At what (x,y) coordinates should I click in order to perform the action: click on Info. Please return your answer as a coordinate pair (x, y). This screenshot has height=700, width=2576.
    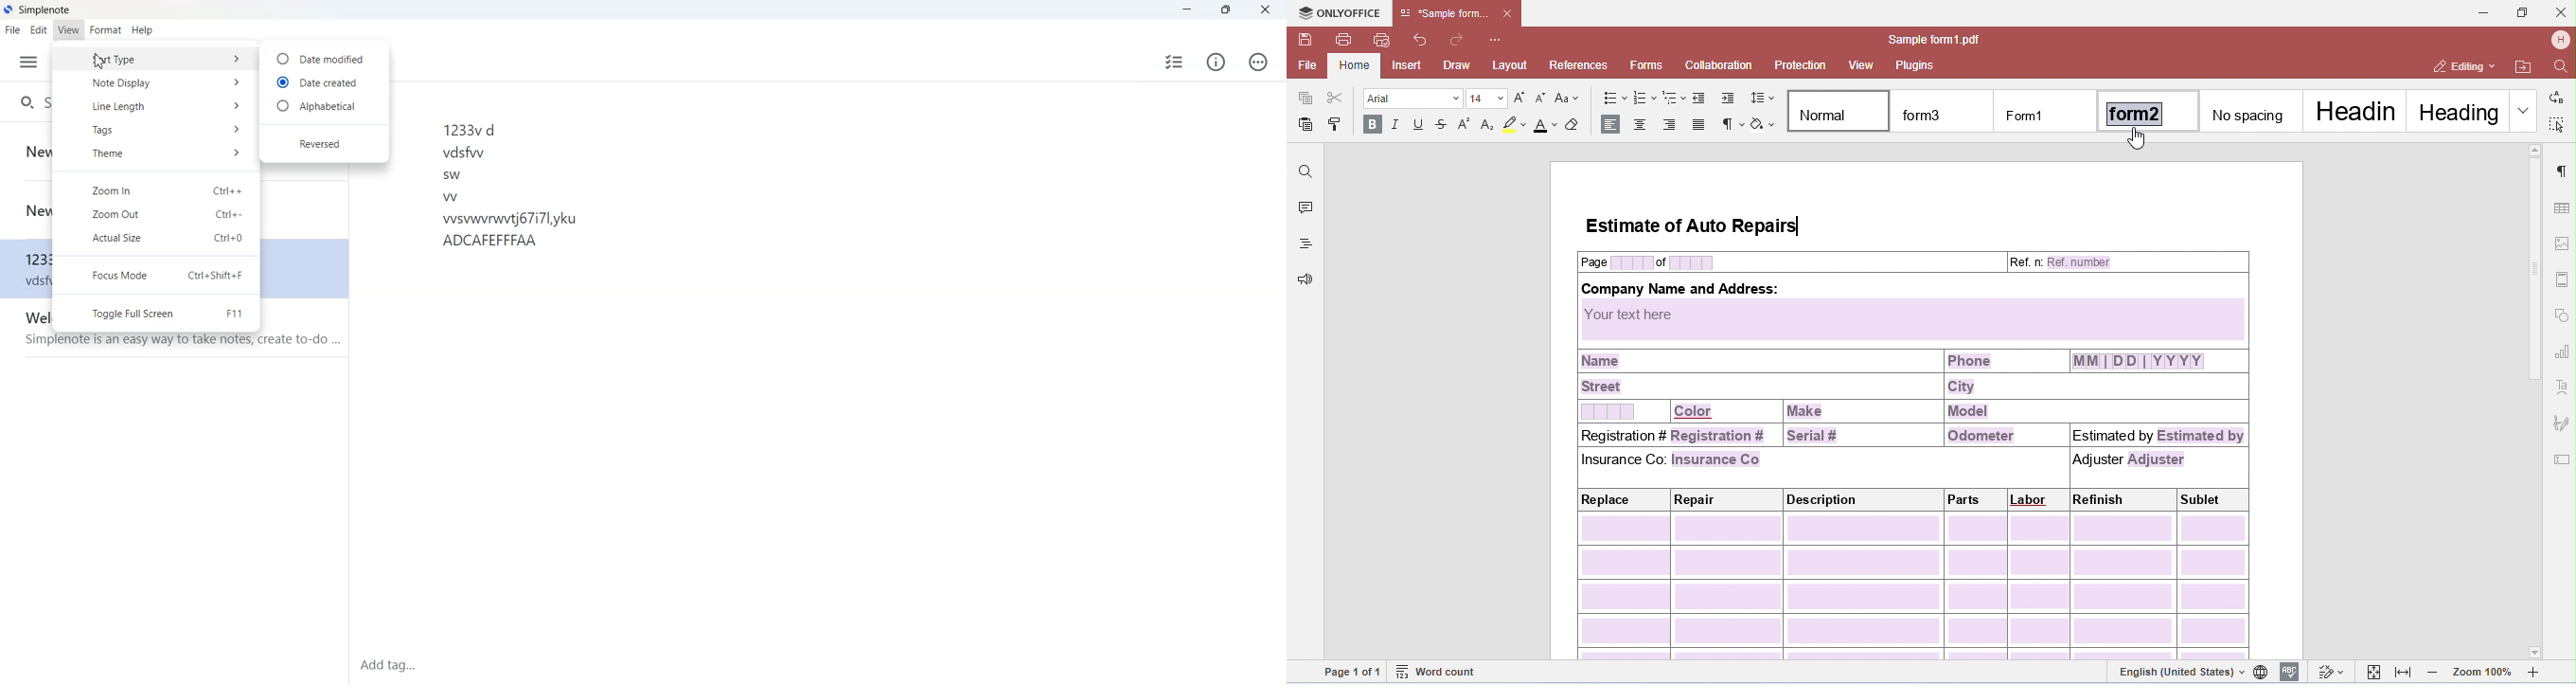
    Looking at the image, I should click on (1216, 61).